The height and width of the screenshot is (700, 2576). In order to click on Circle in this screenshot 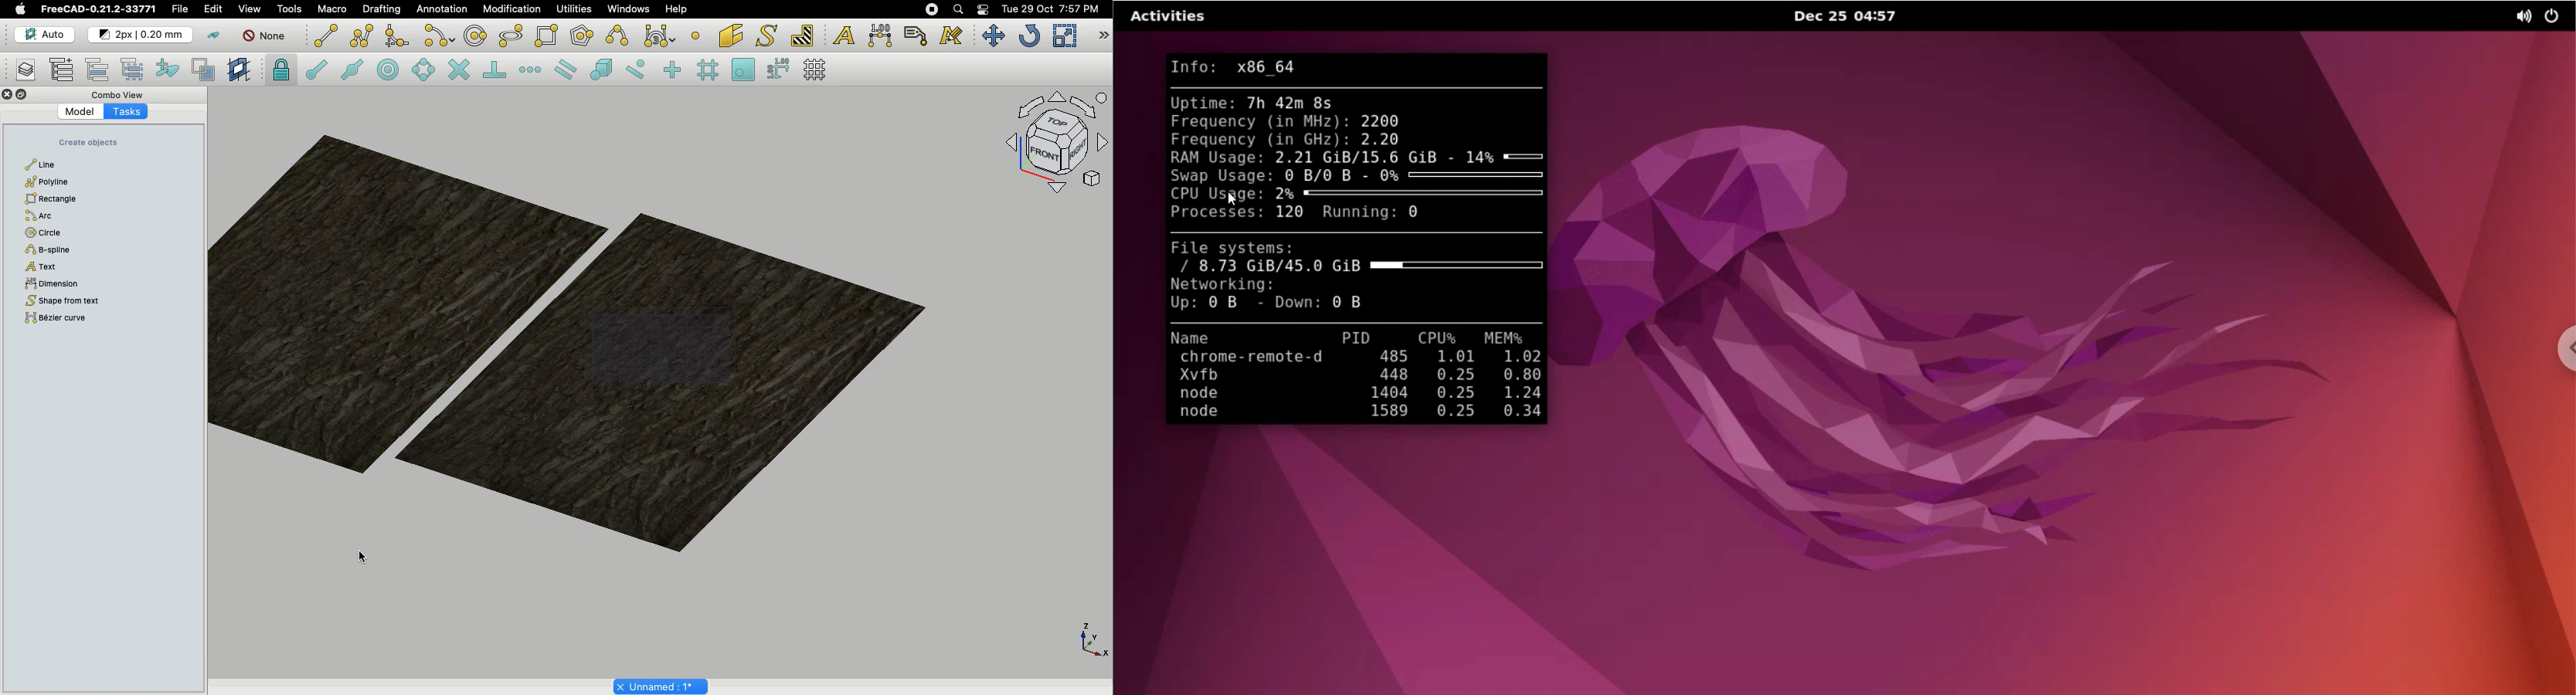, I will do `click(476, 38)`.